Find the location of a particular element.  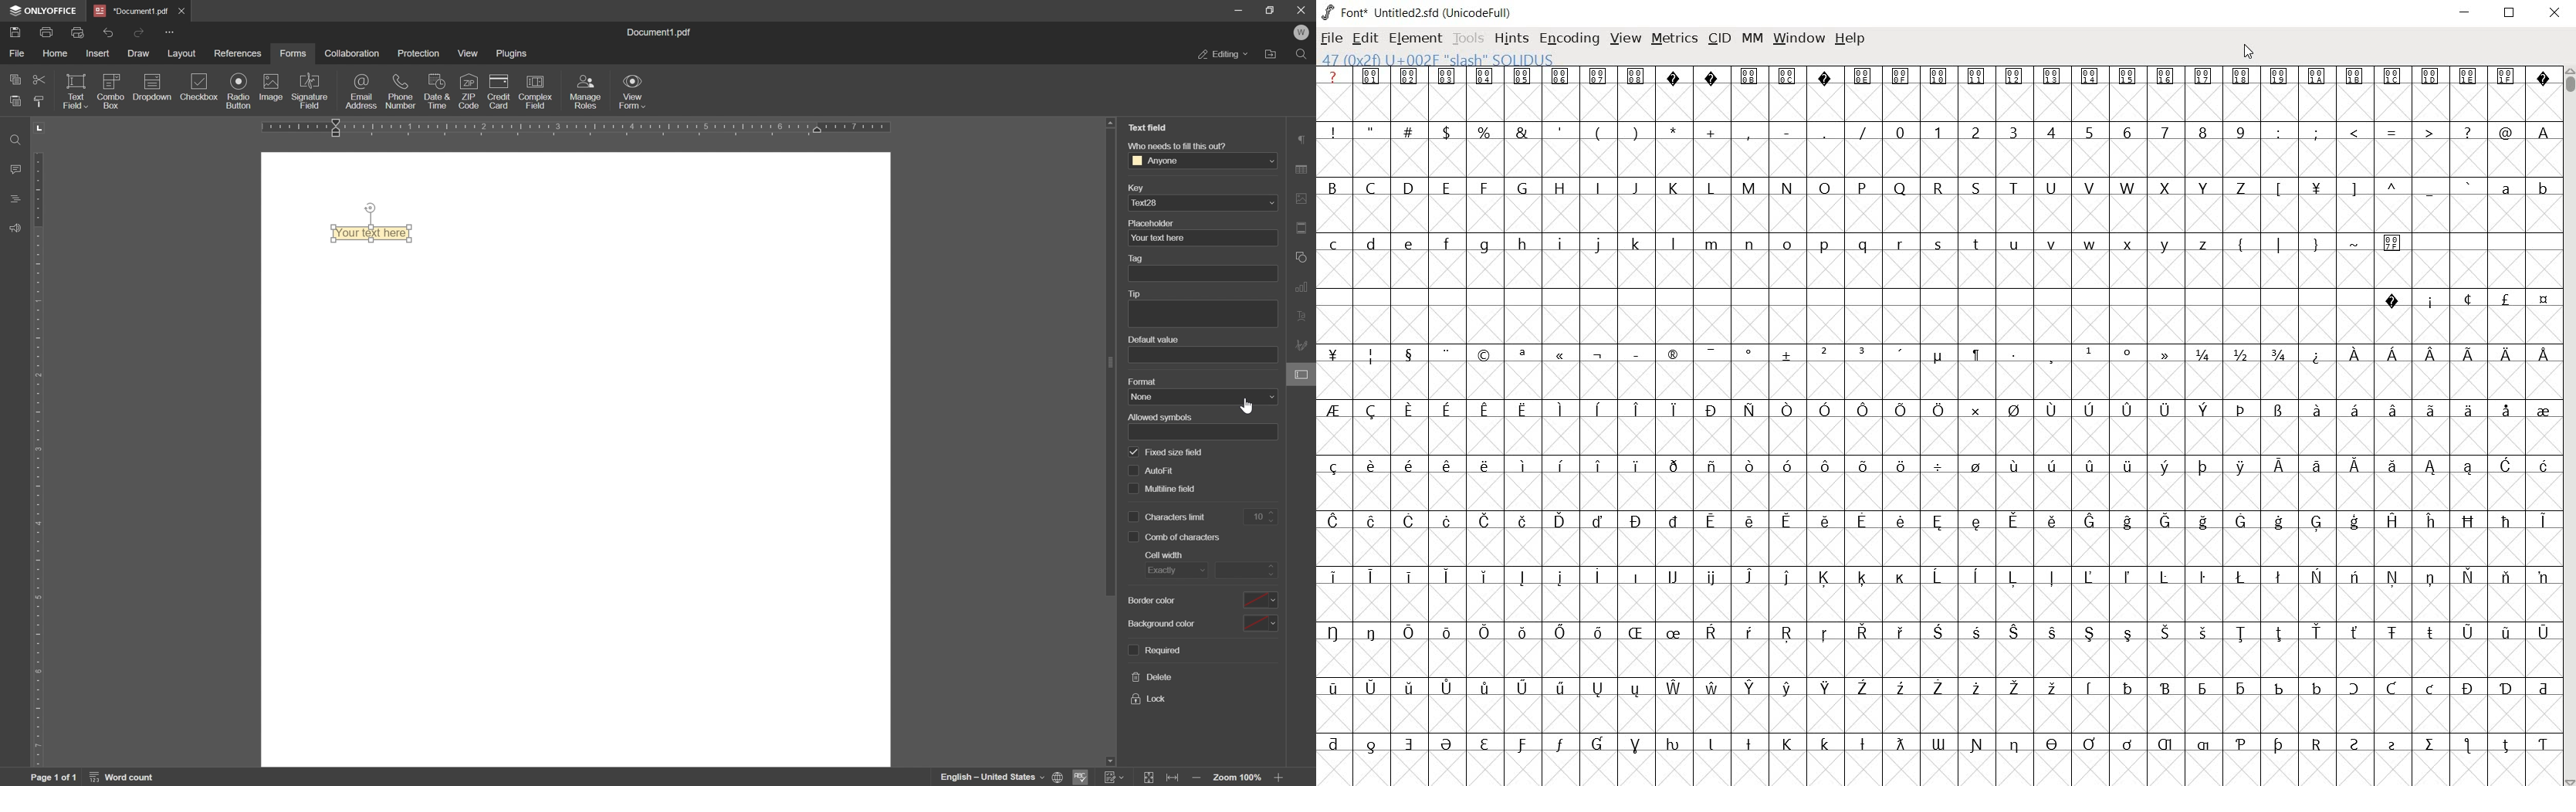

METRICS is located at coordinates (1672, 41).